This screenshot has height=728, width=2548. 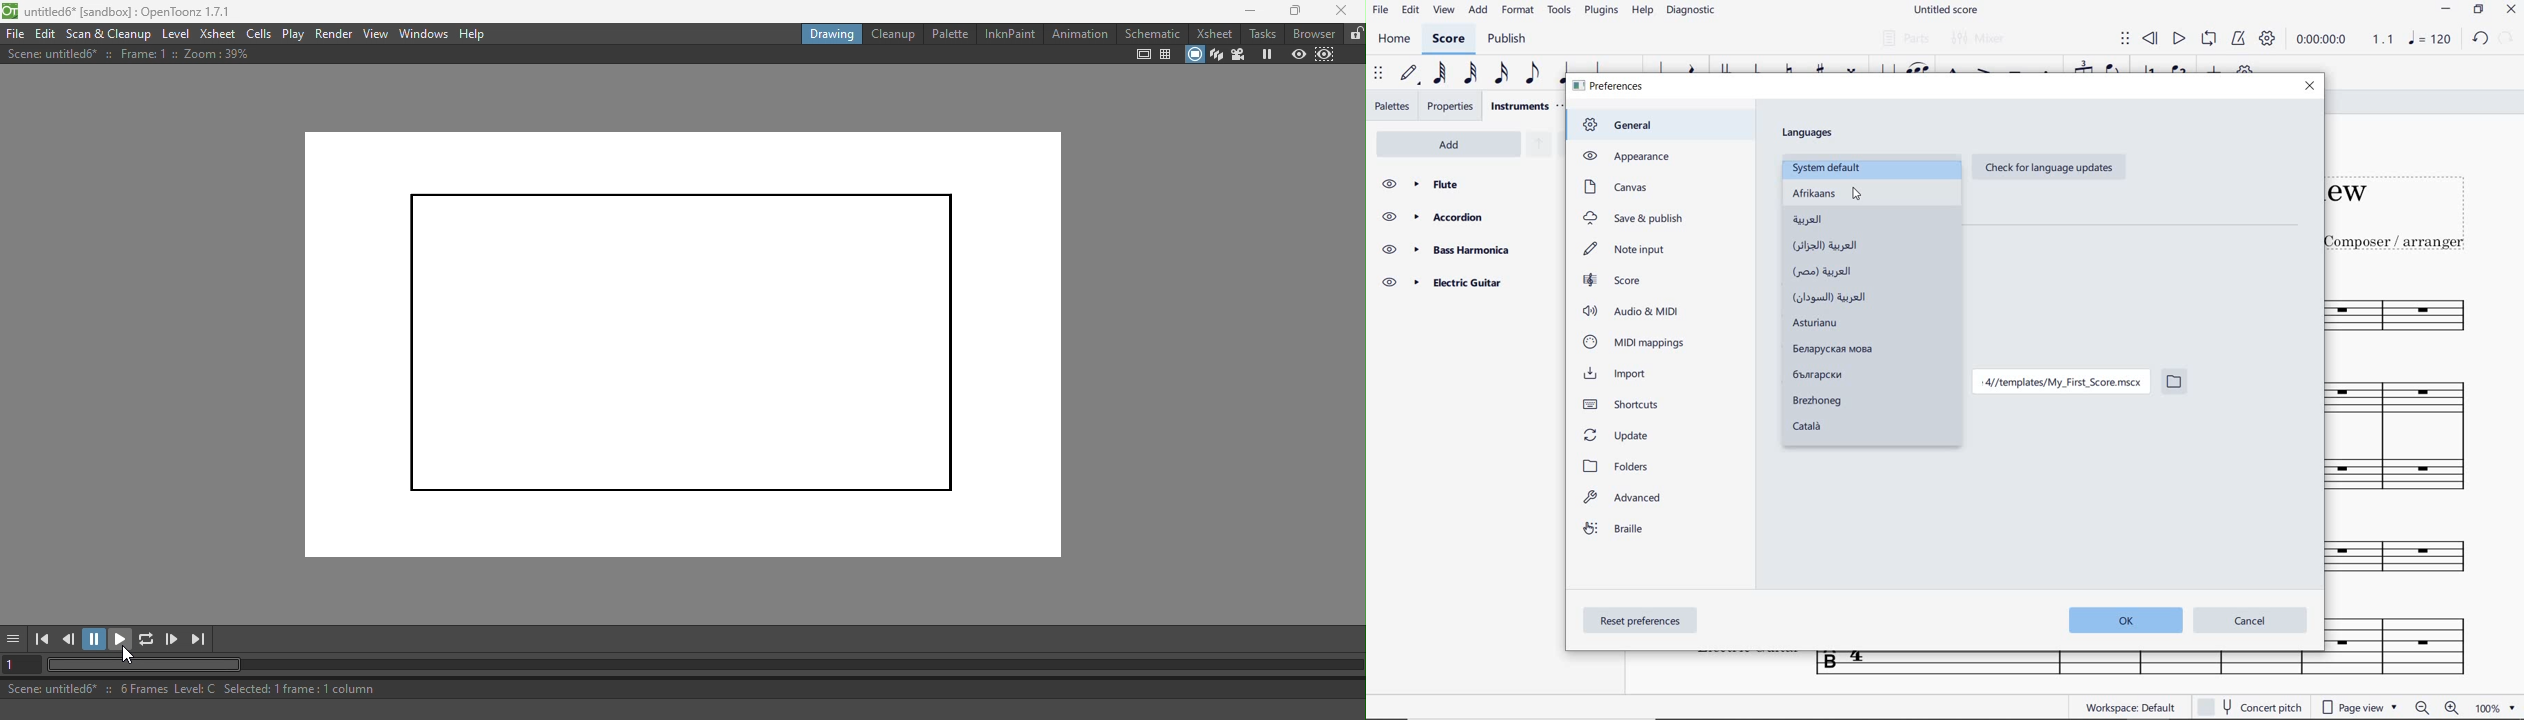 I want to click on Scan & Cleanup, so click(x=109, y=34).